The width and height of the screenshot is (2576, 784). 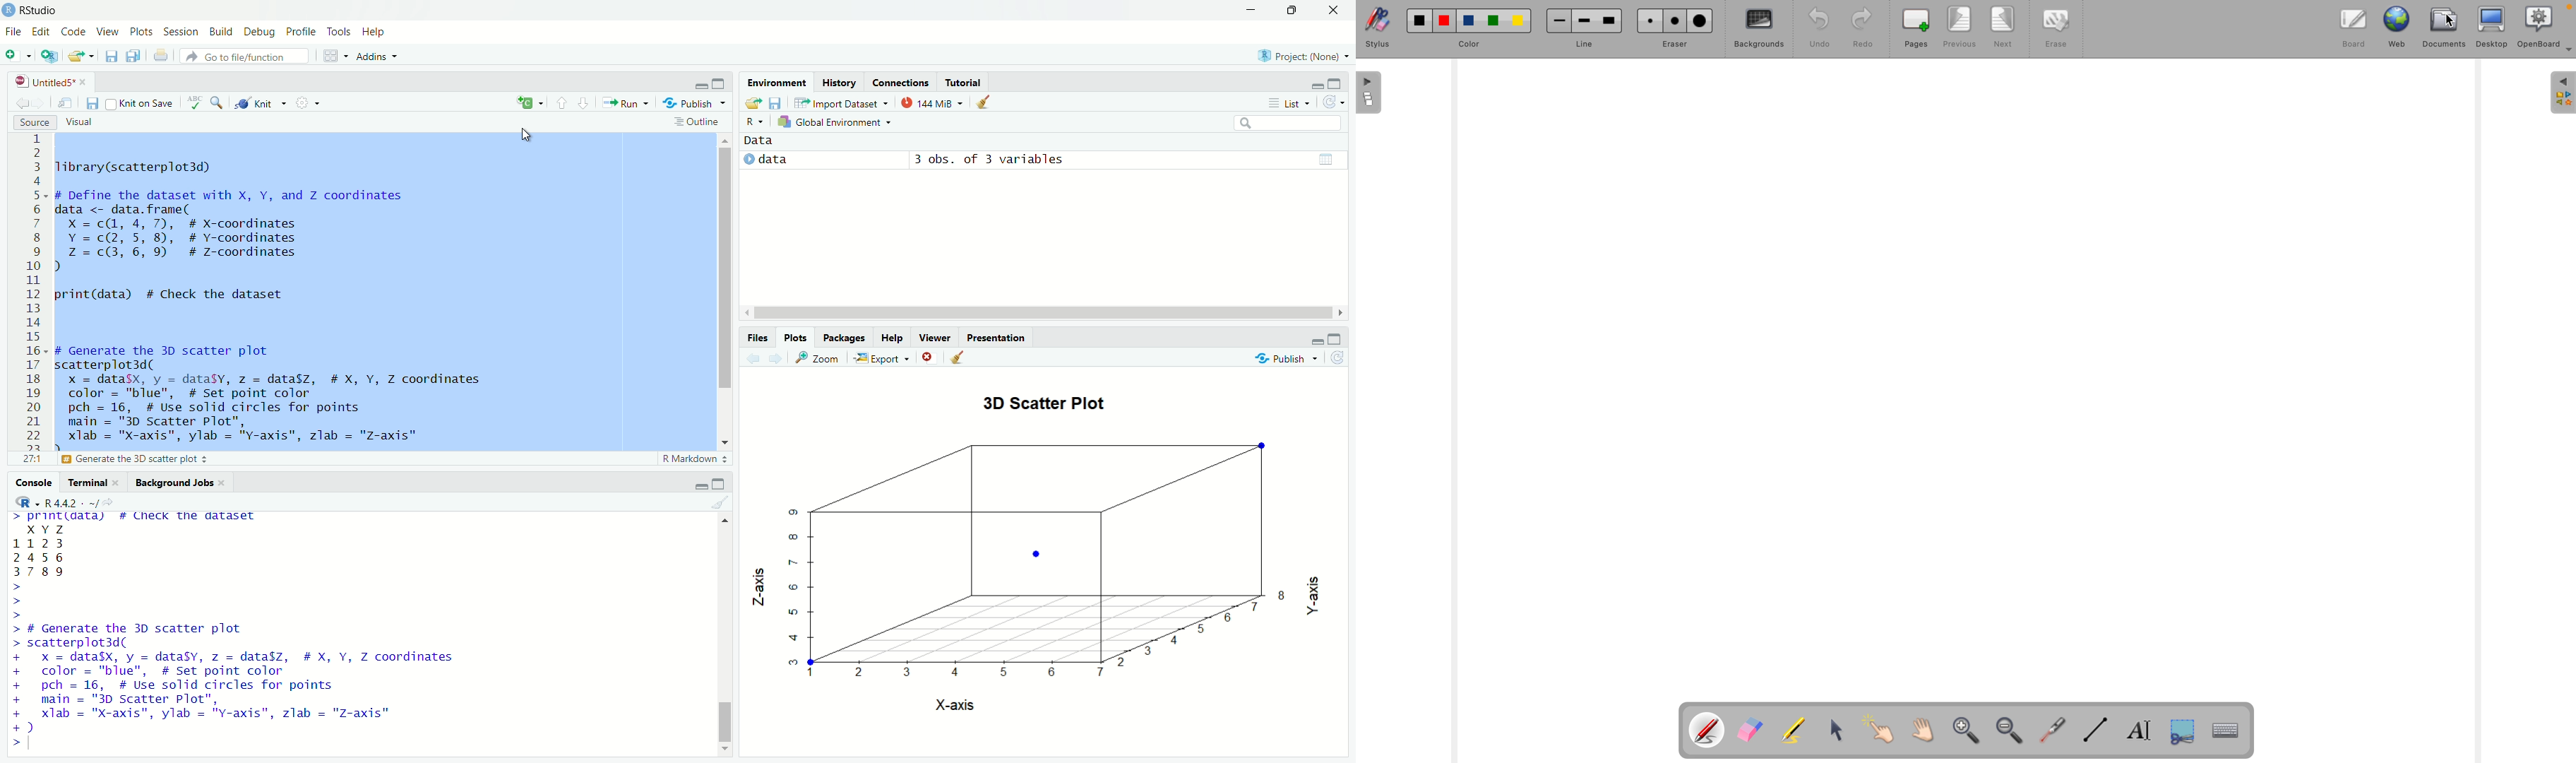 I want to click on RStudio, so click(x=44, y=10).